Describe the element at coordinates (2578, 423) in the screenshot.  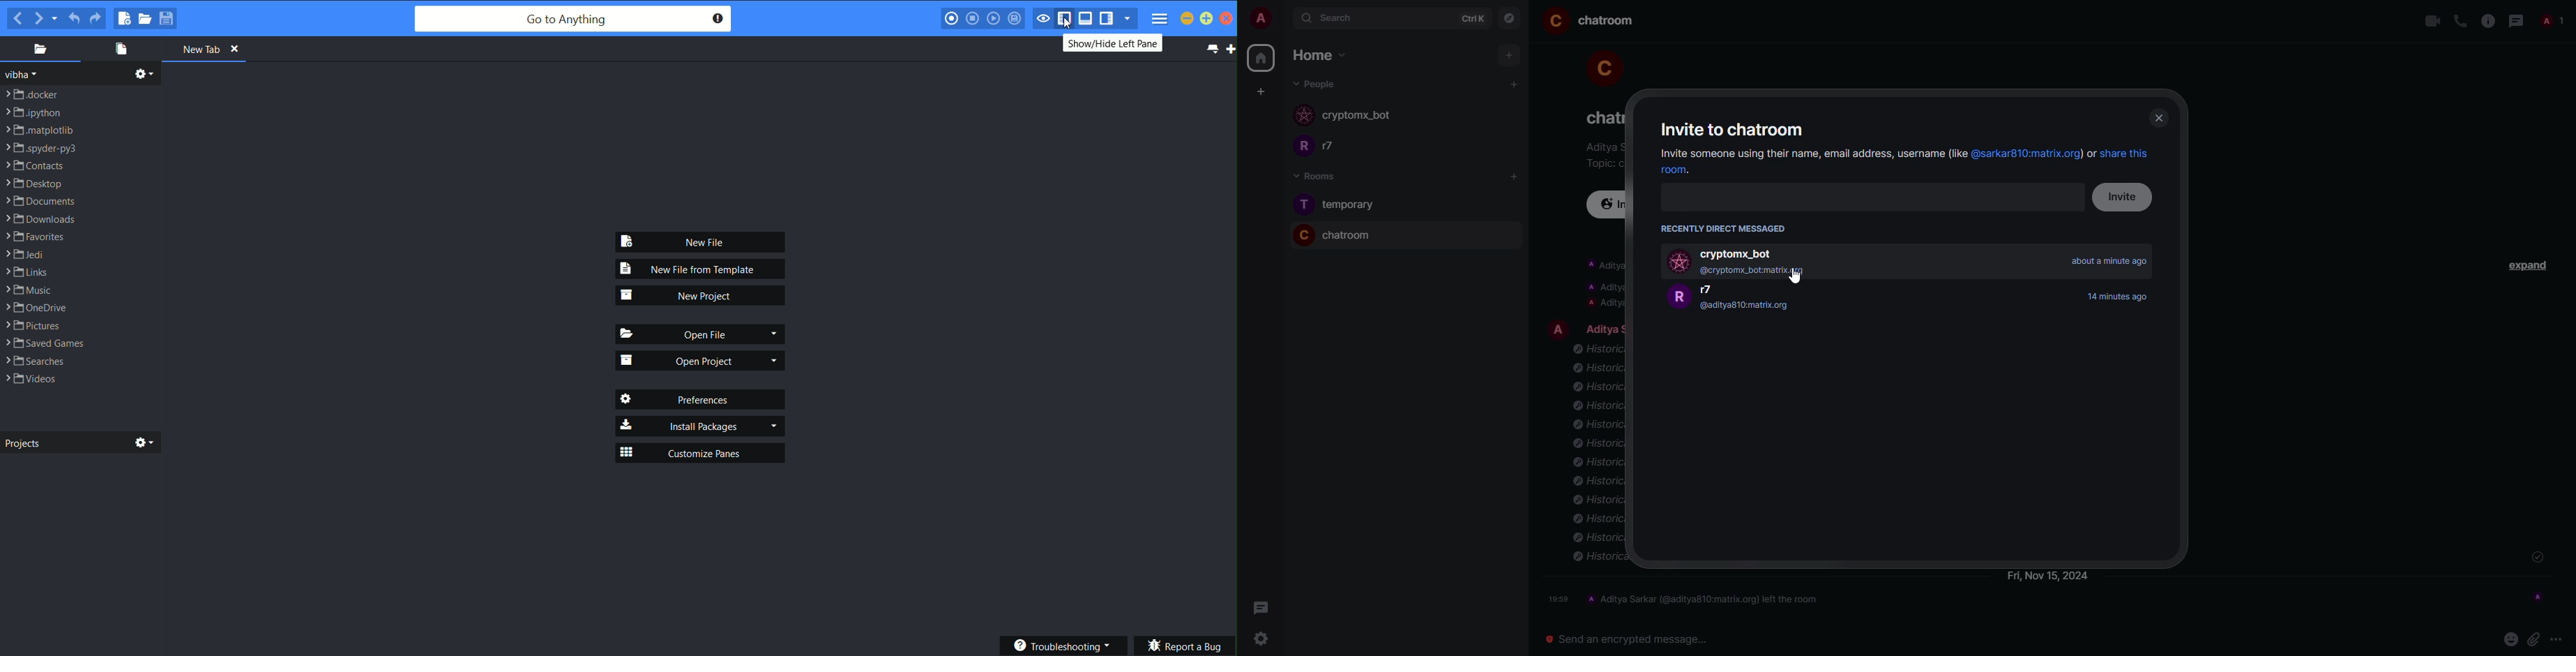
I see `scroll bar` at that location.